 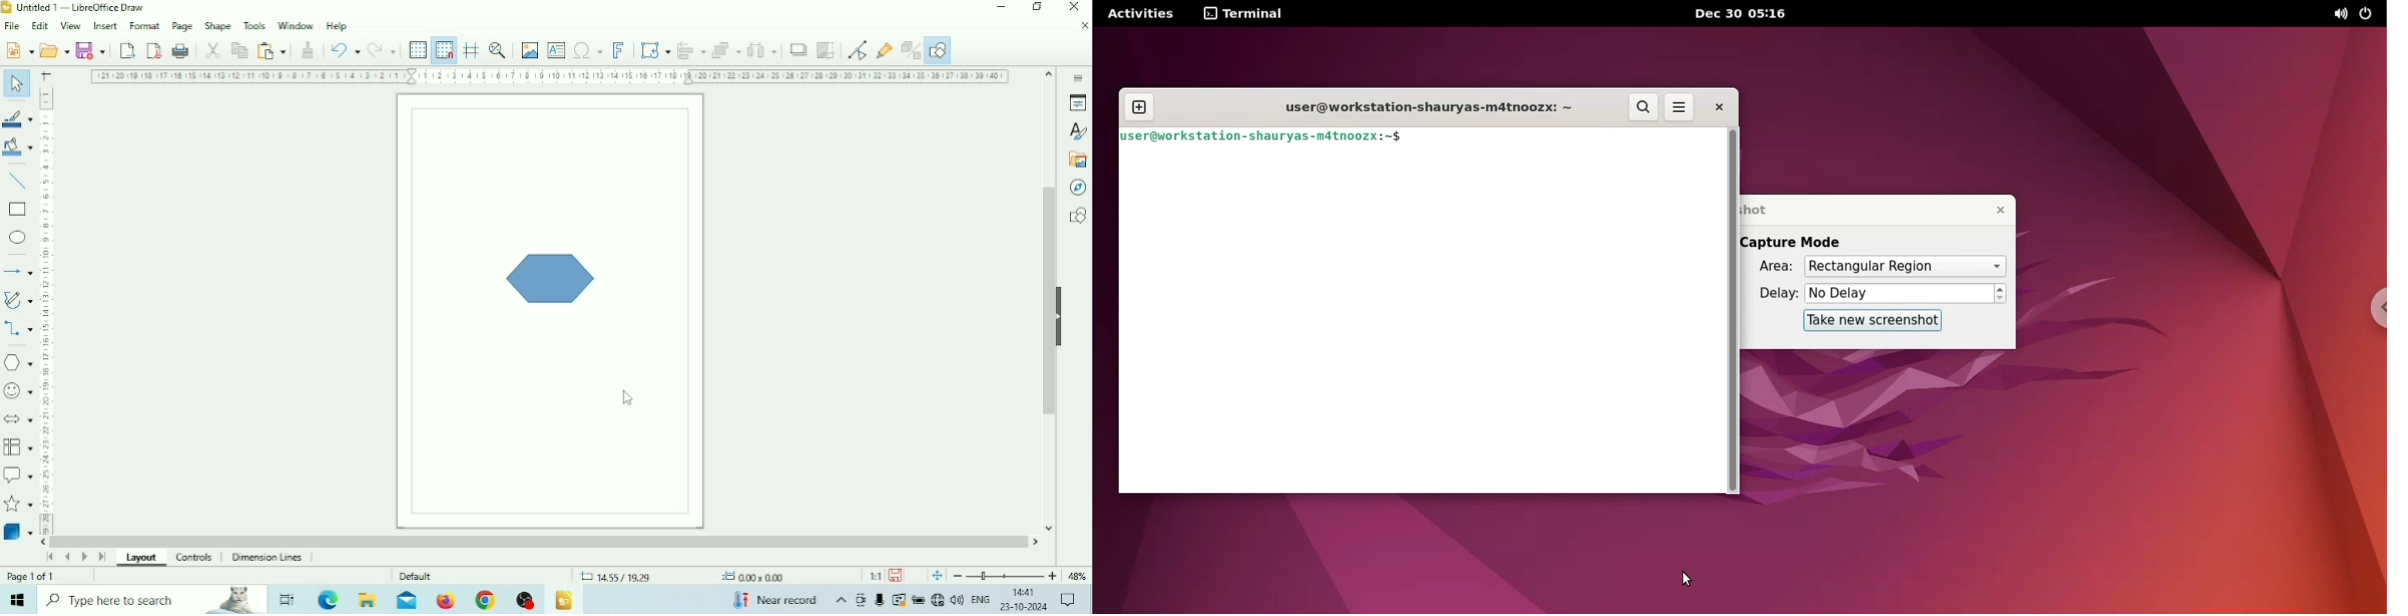 I want to click on Stars and Banners, so click(x=19, y=505).